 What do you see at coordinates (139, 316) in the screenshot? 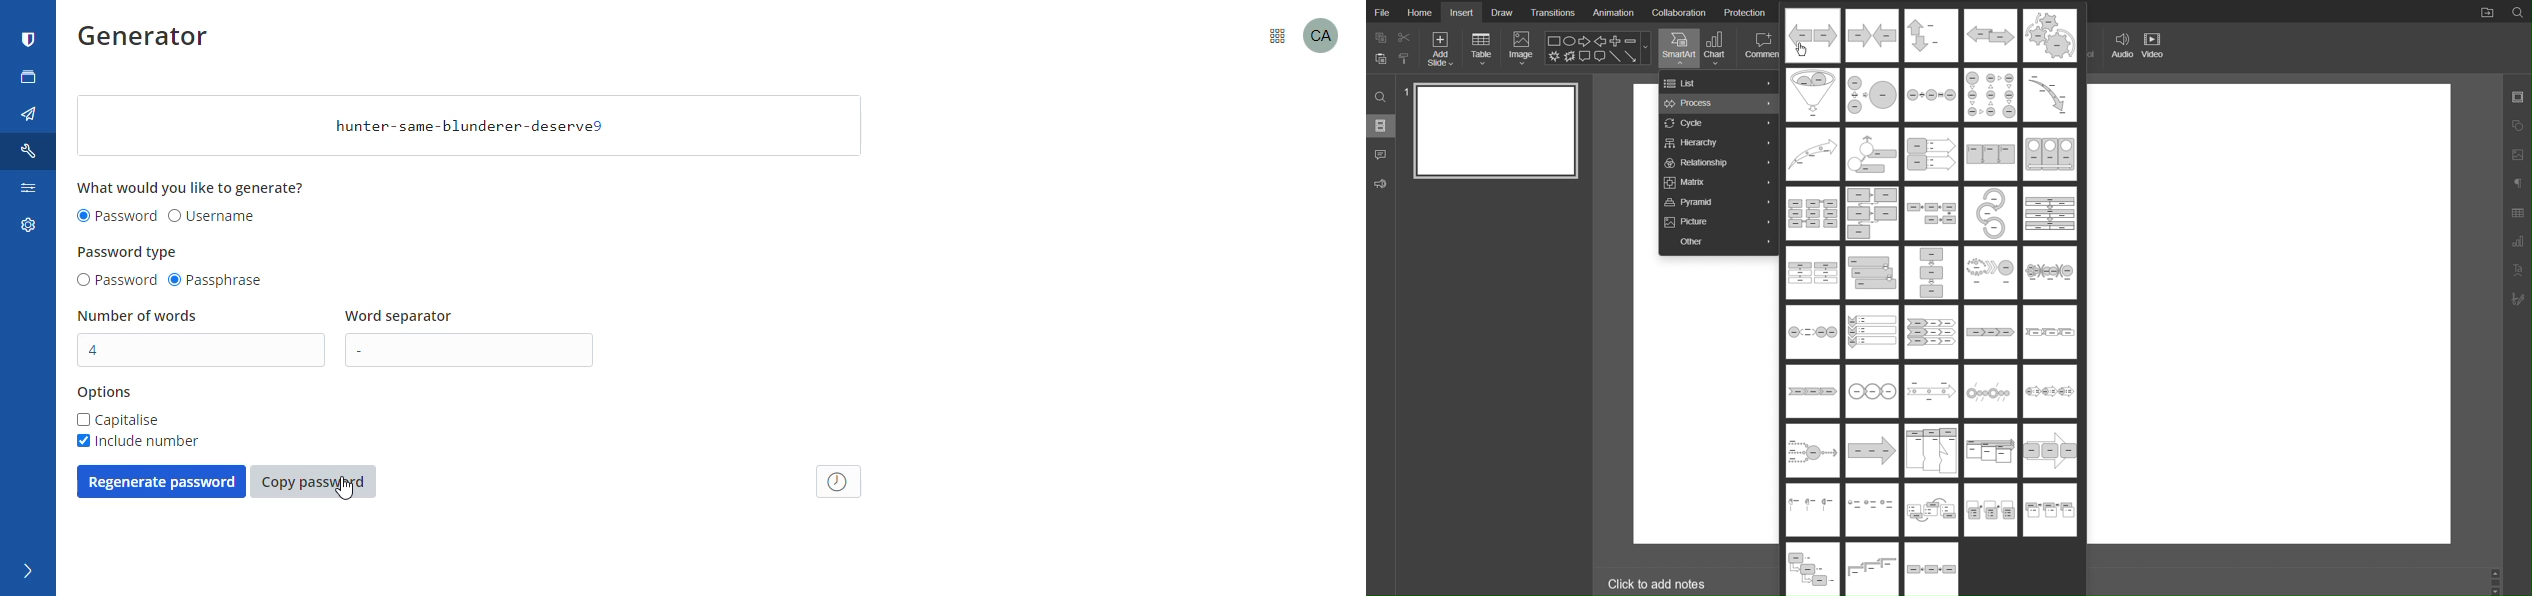
I see `number of words` at bounding box center [139, 316].